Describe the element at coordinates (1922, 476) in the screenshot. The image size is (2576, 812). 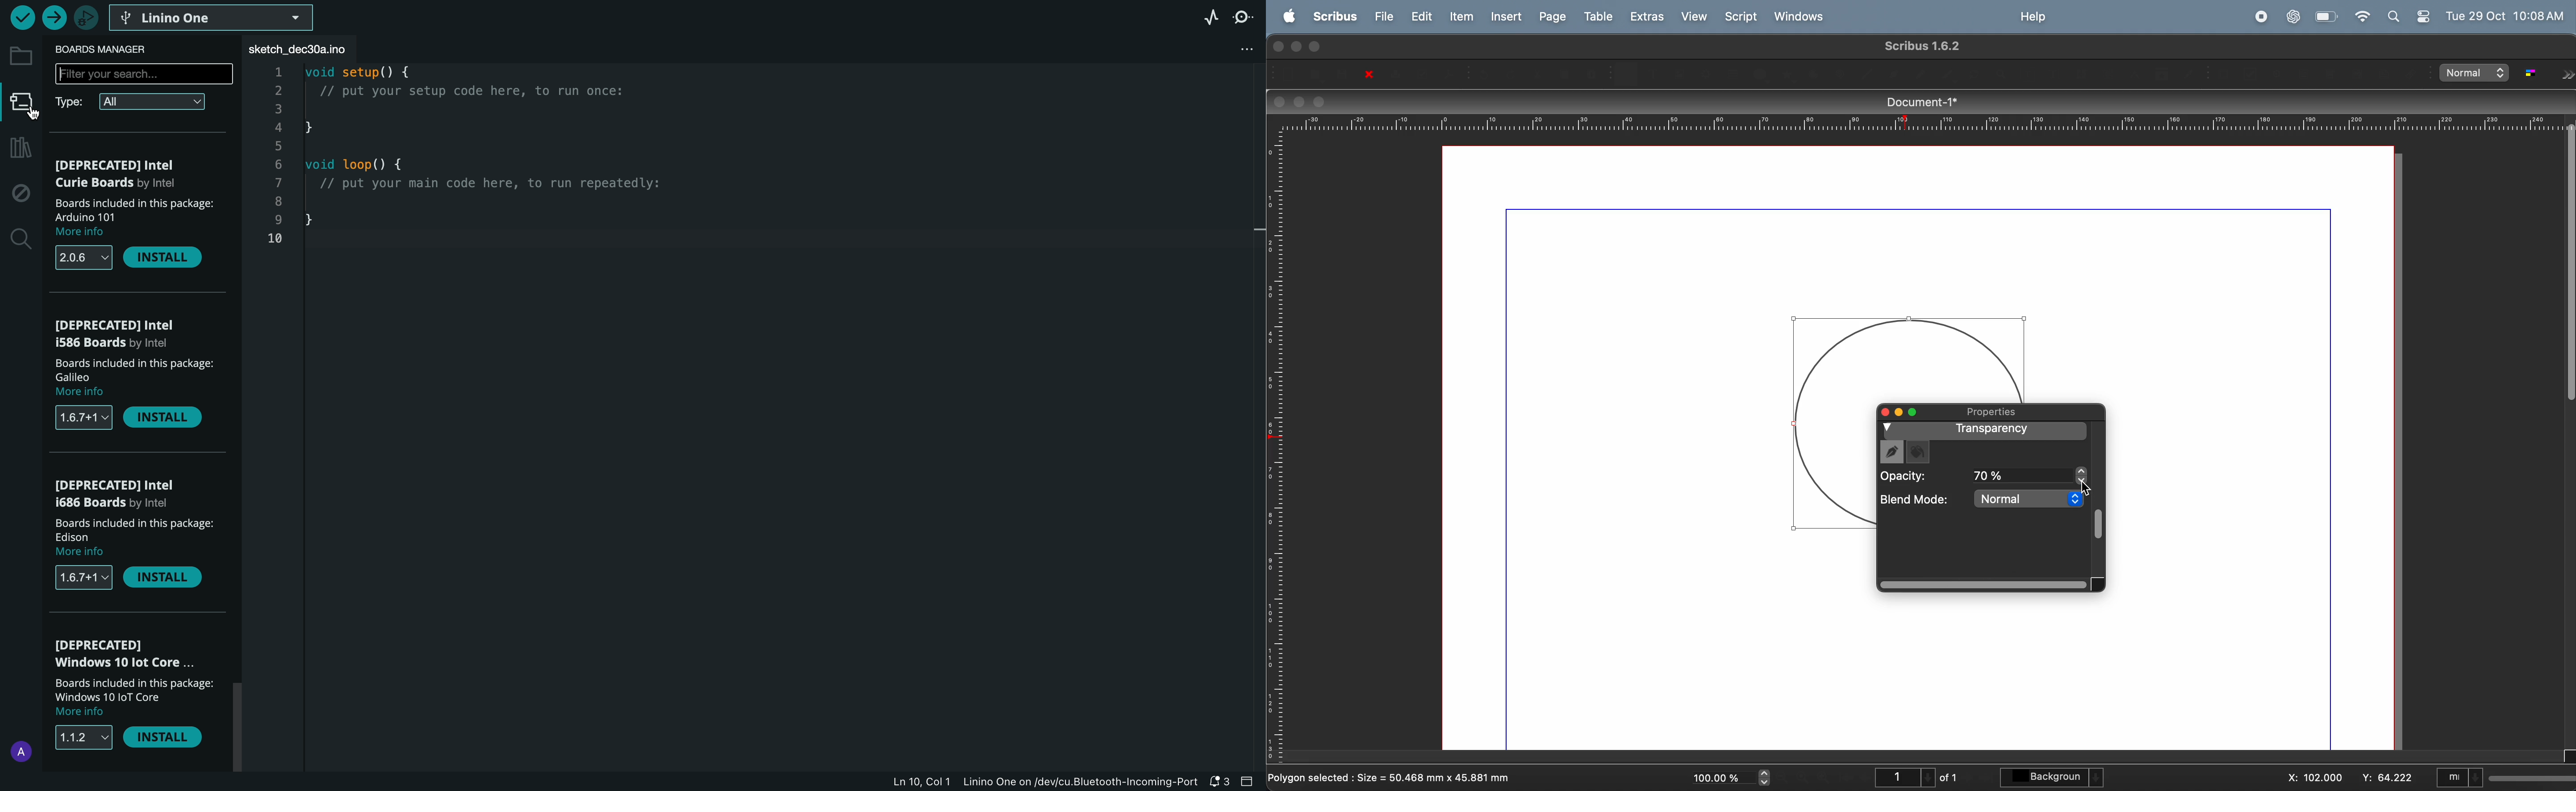
I see `opacity` at that location.